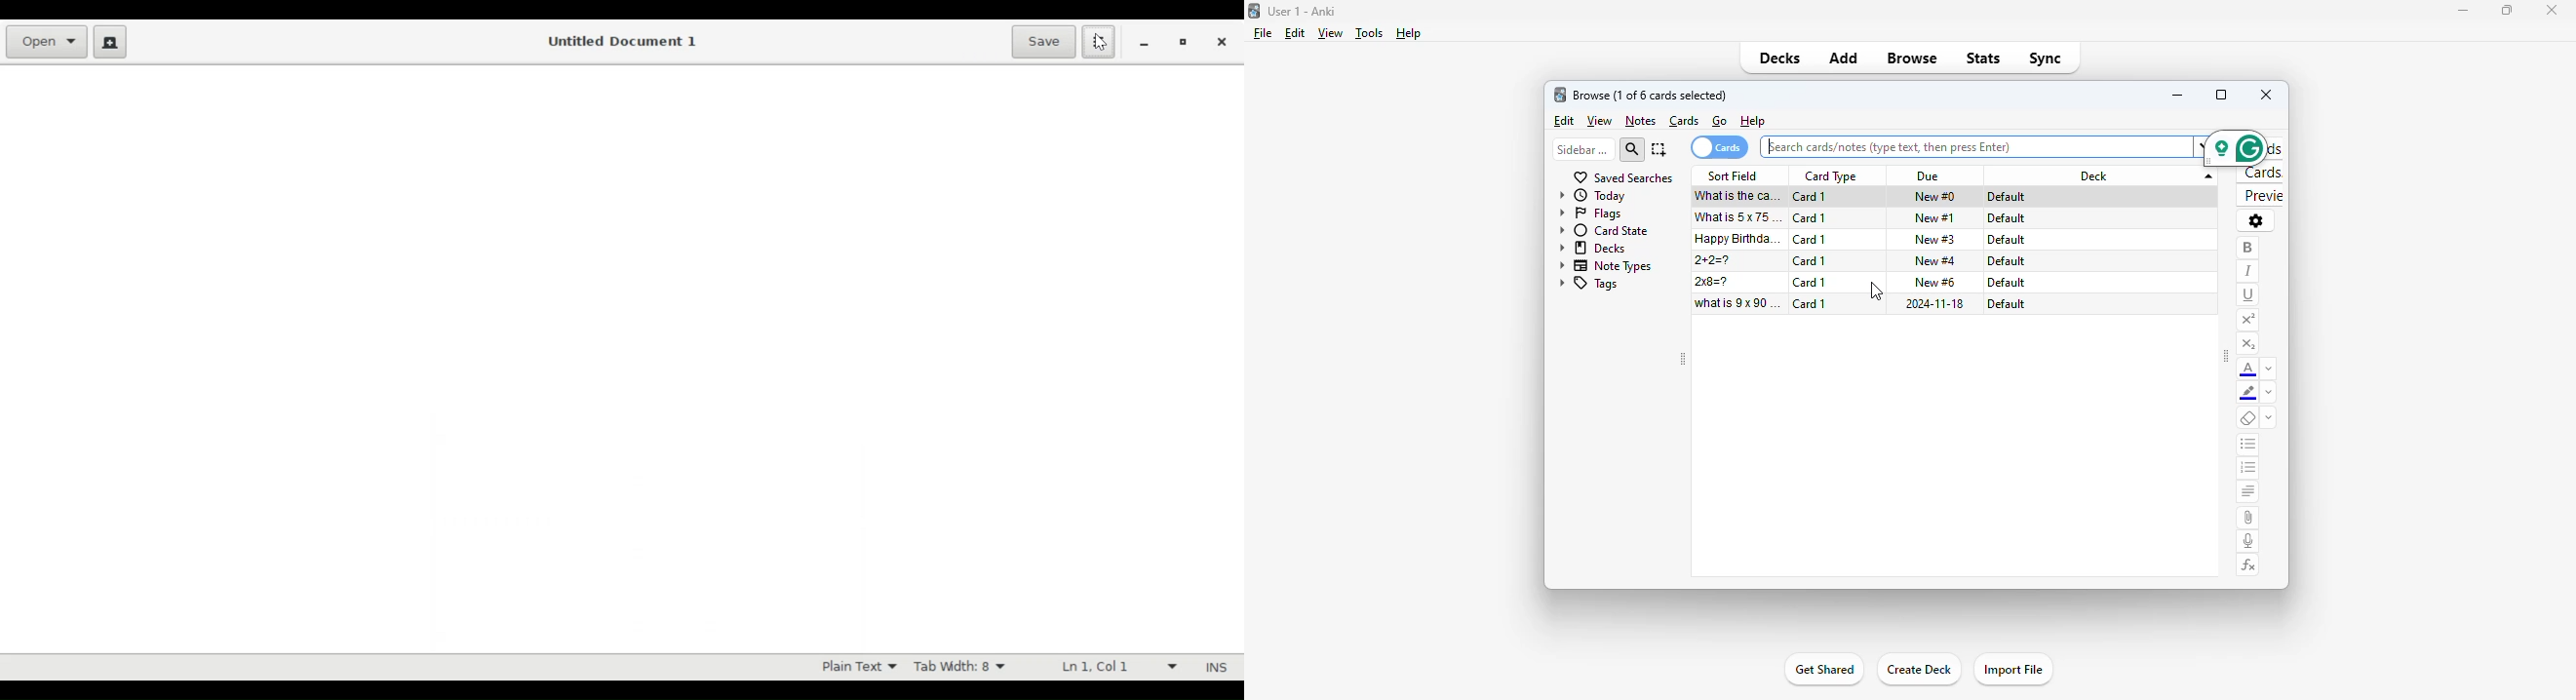 The height and width of the screenshot is (700, 2576). Describe the element at coordinates (2248, 446) in the screenshot. I see `unordered list` at that location.